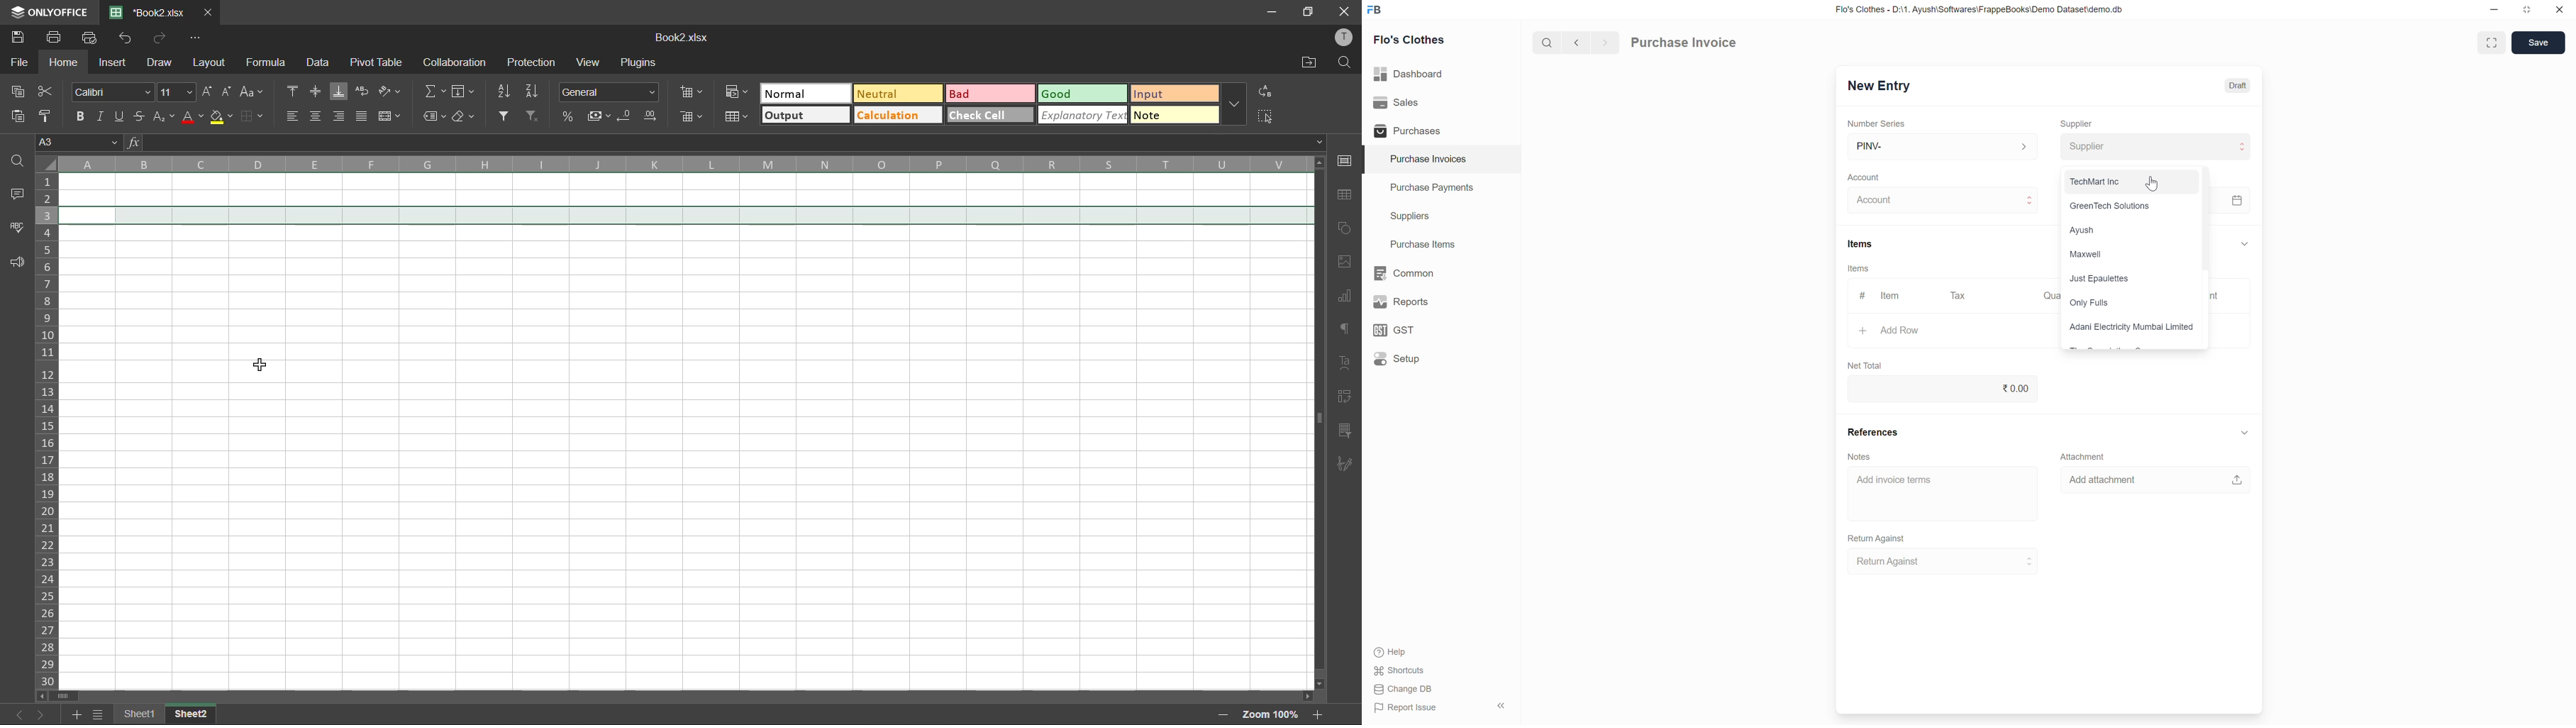 Image resolution: width=2576 pixels, height=728 pixels. I want to click on Add Row, so click(1954, 331).